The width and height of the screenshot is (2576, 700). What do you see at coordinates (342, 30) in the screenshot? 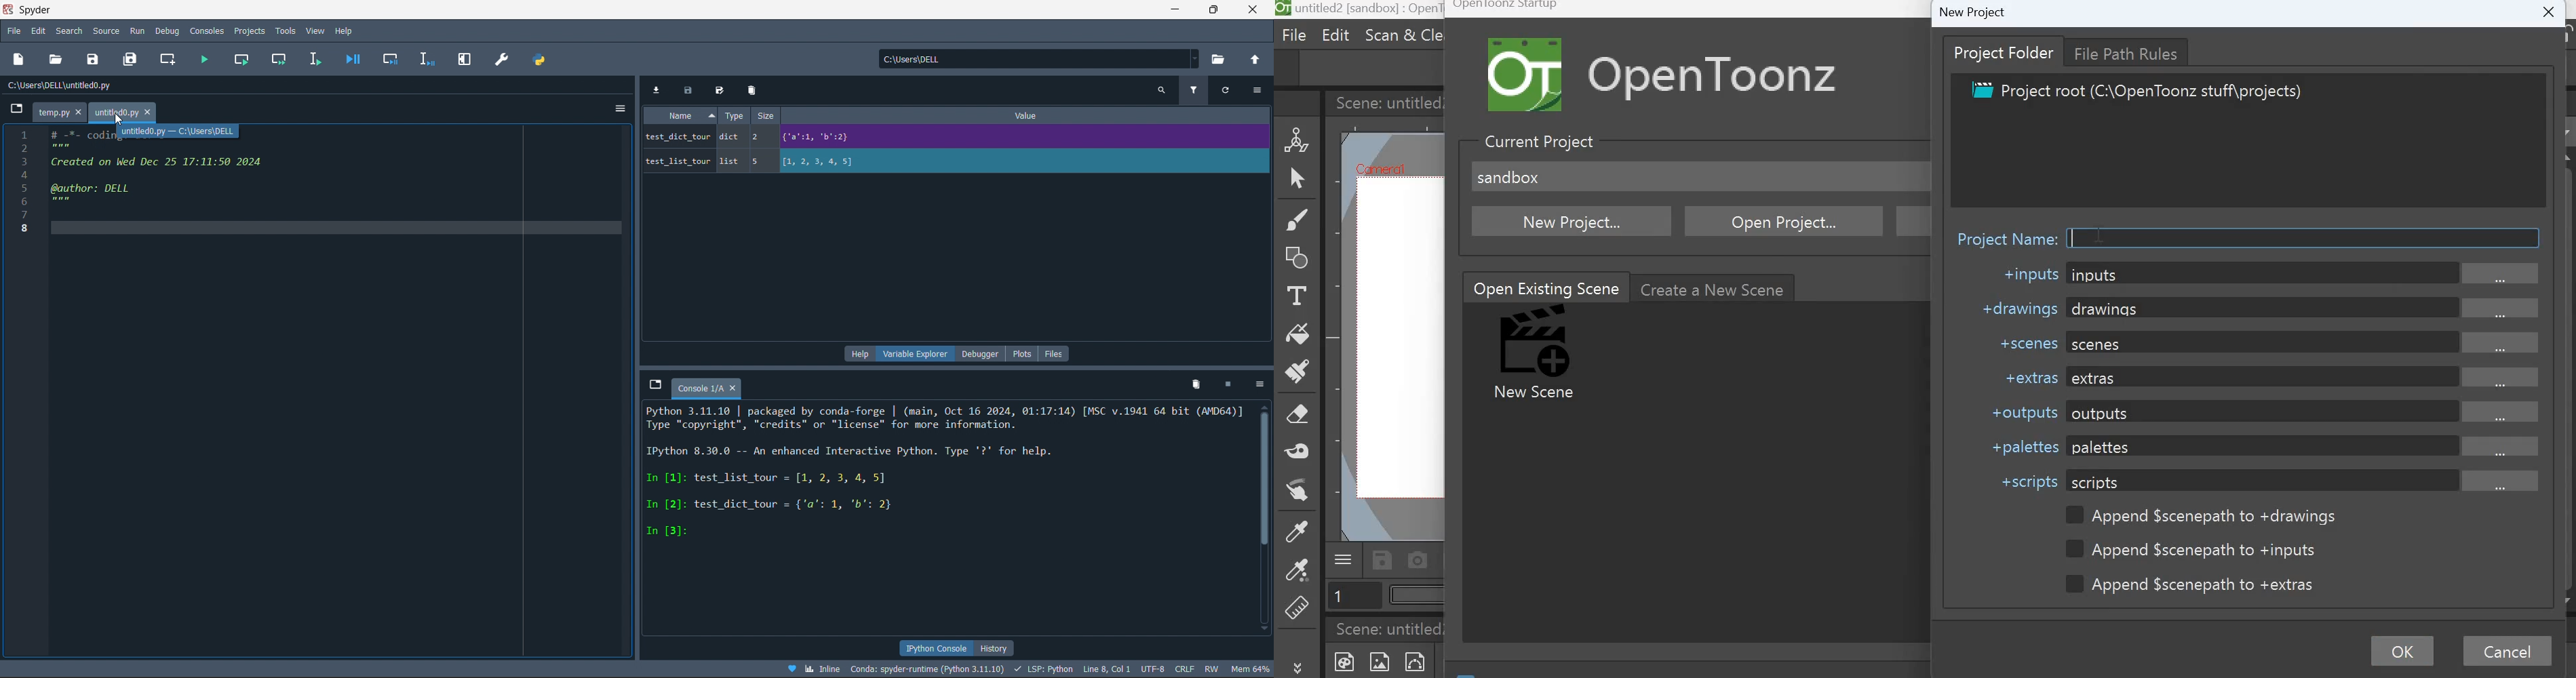
I see `help` at bounding box center [342, 30].